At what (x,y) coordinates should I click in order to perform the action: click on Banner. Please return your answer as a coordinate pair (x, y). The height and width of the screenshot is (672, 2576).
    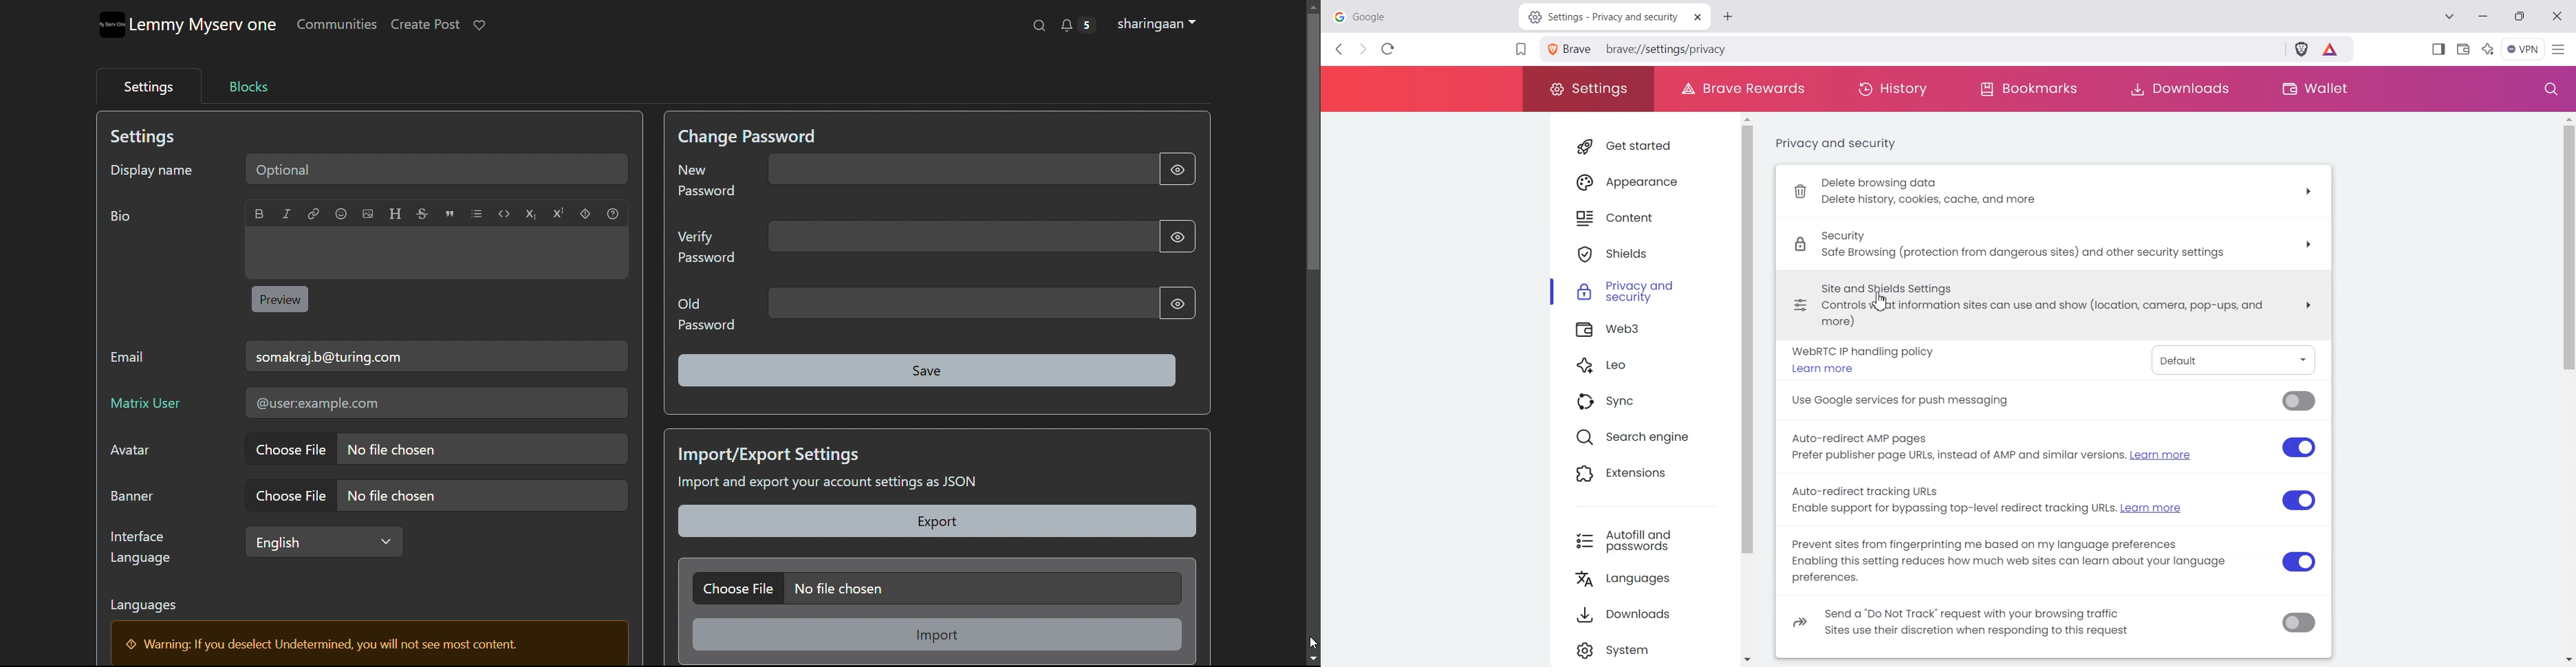
    Looking at the image, I should click on (132, 495).